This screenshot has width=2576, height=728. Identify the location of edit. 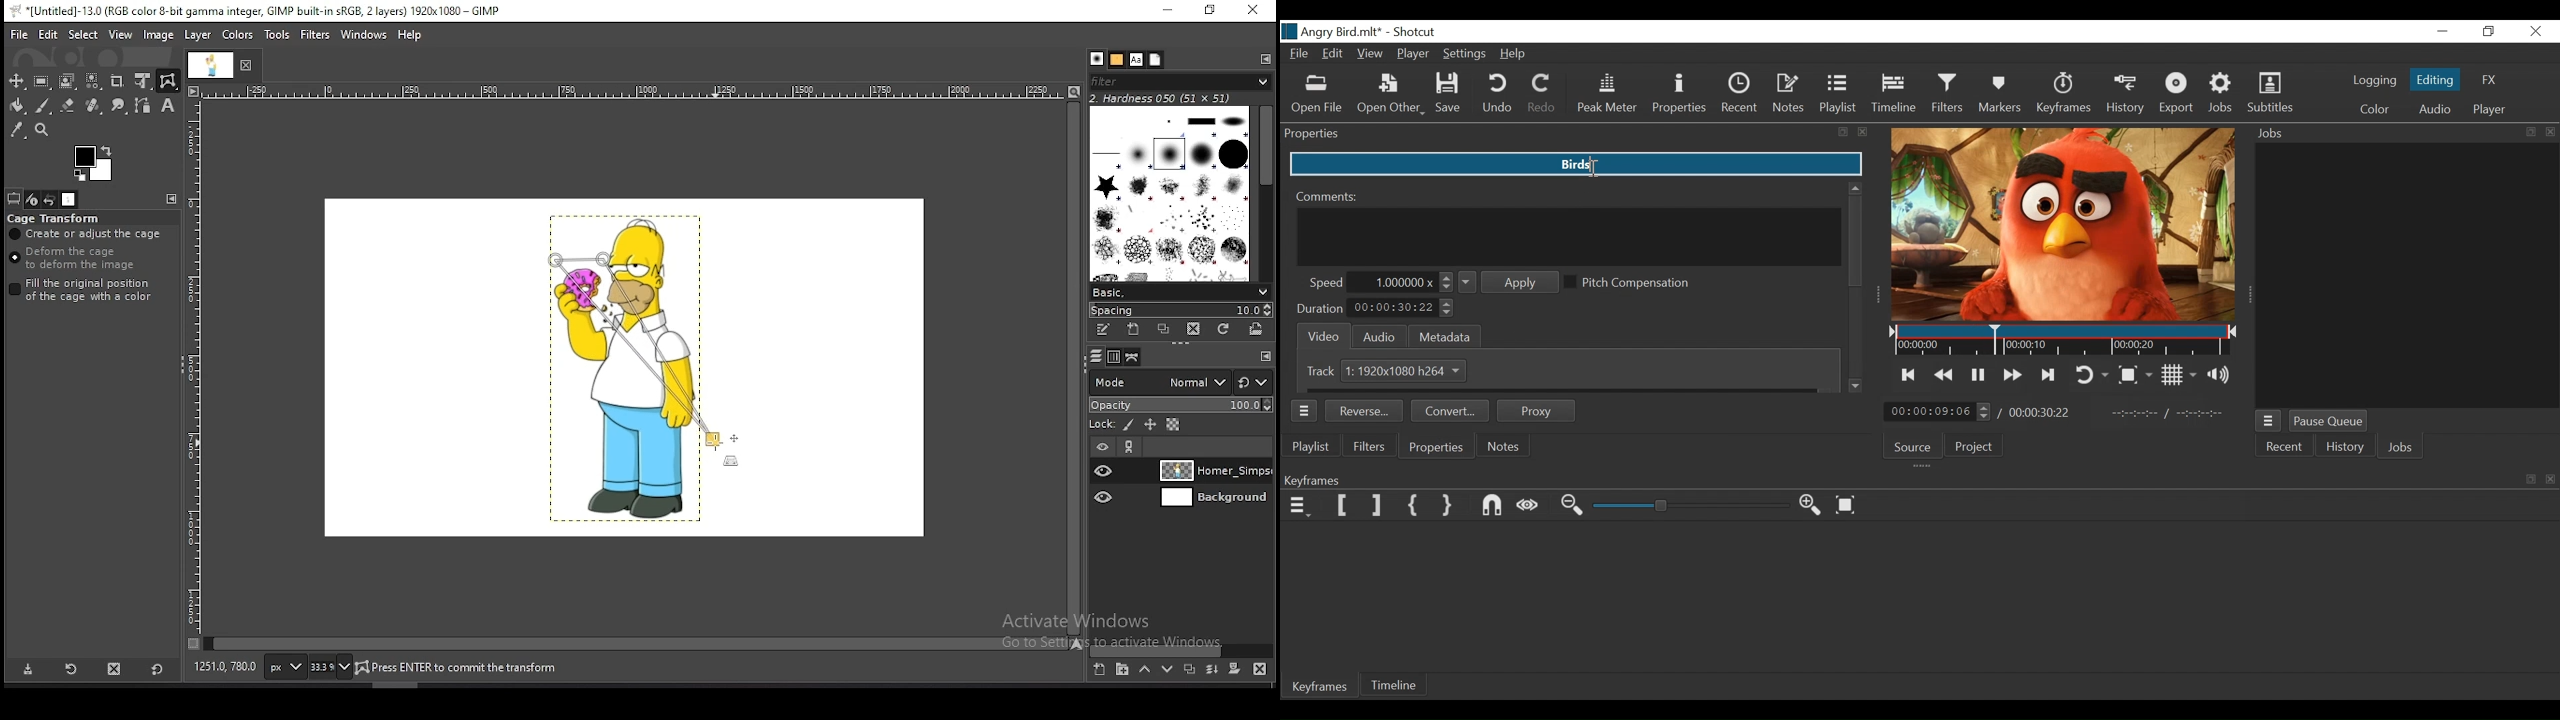
(48, 35).